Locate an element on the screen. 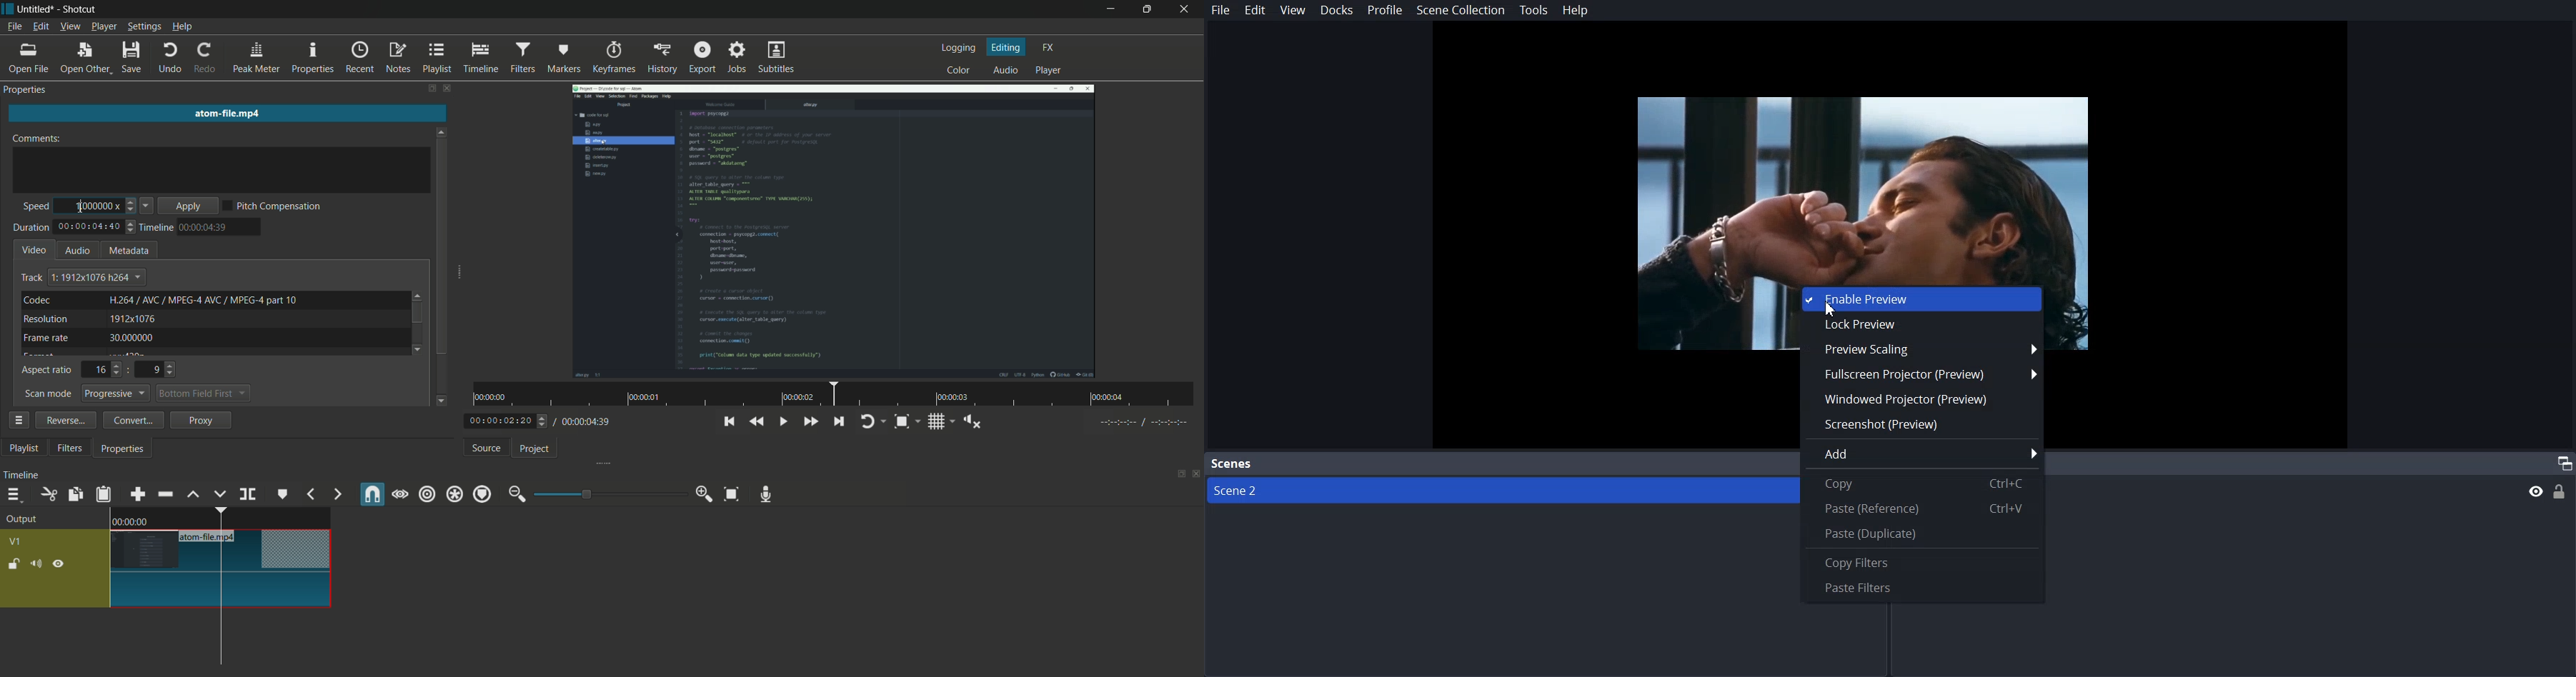 The image size is (2576, 700). Fullscreen Projector (Preview) is located at coordinates (1921, 373).